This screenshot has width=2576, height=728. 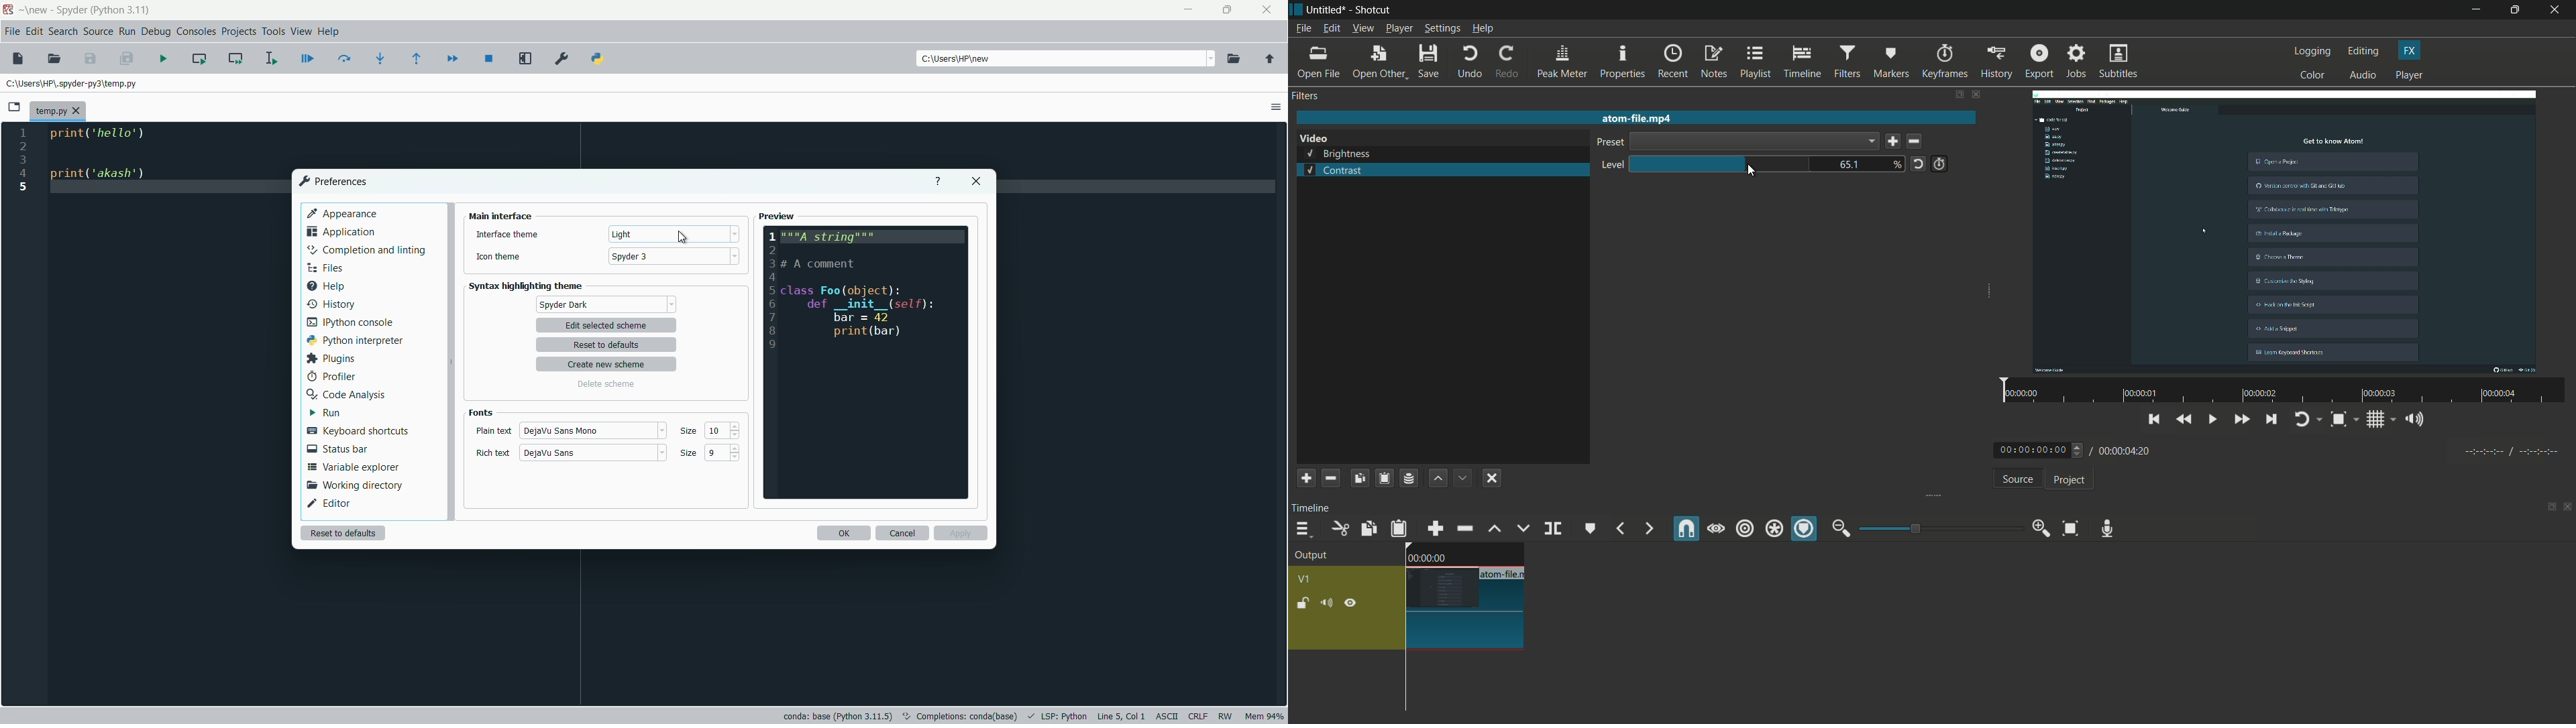 I want to click on add filter, so click(x=1306, y=478).